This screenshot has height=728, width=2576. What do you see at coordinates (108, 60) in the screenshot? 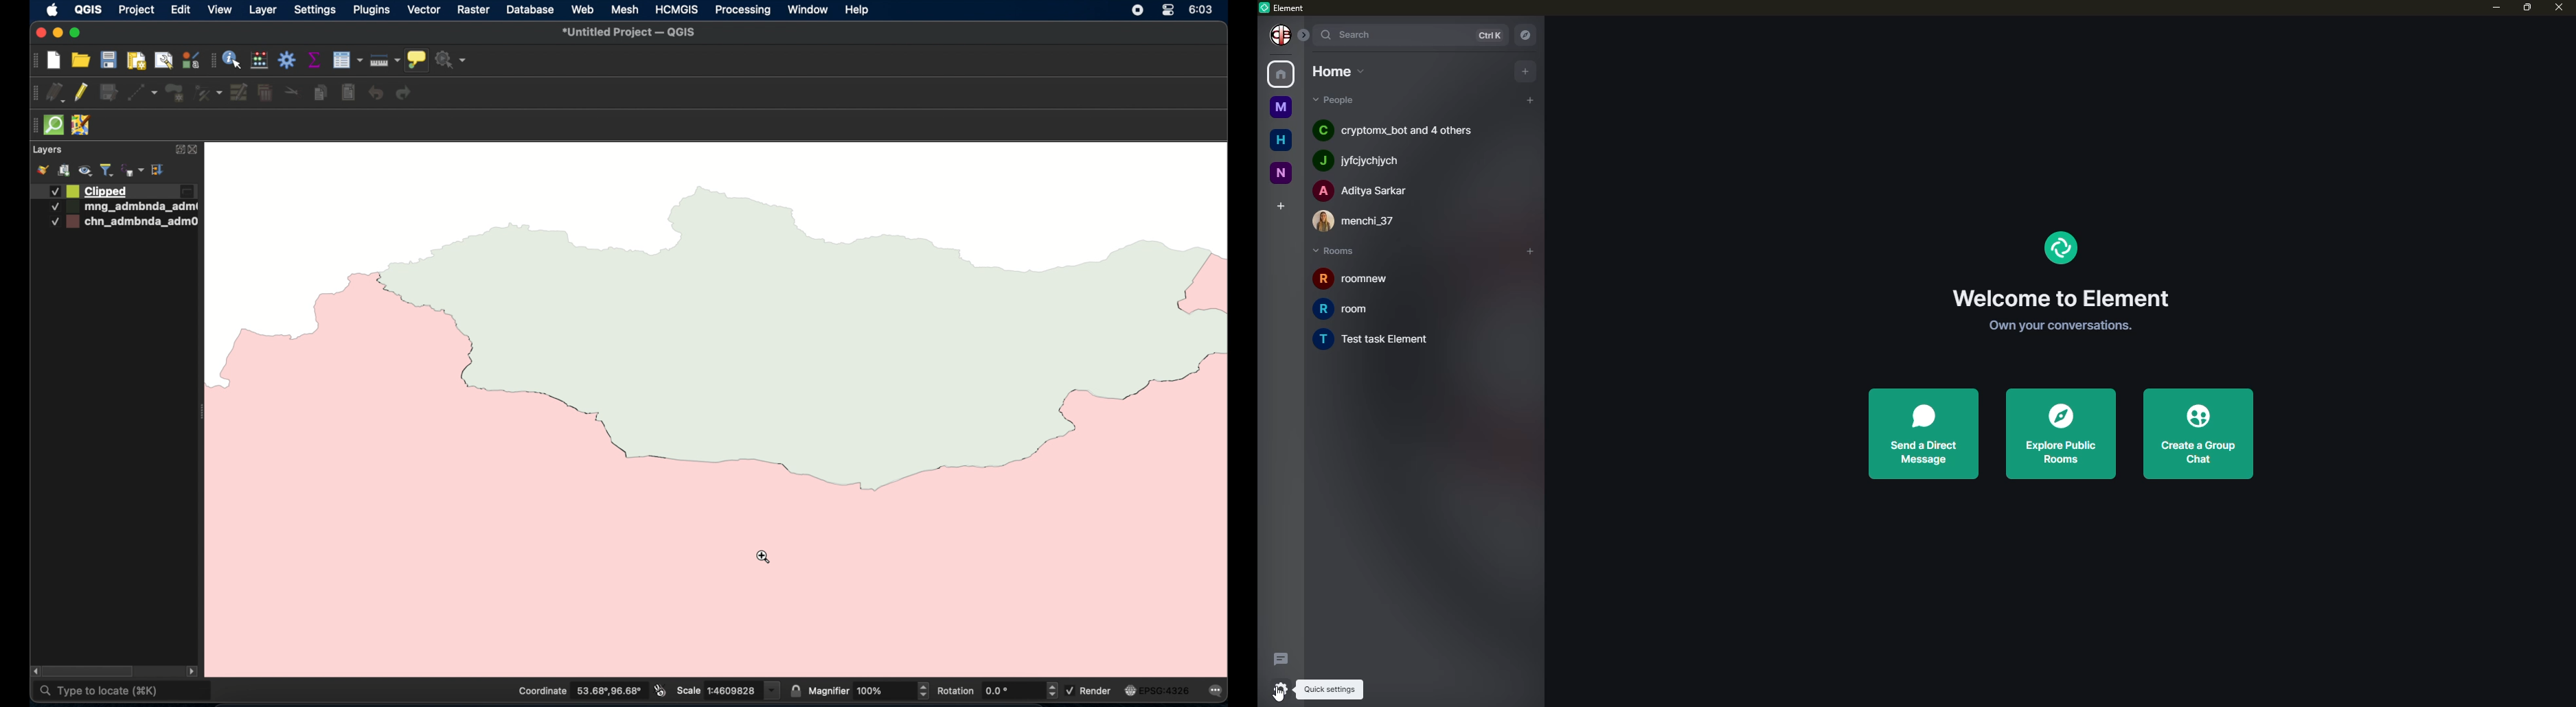
I see `save project` at bounding box center [108, 60].